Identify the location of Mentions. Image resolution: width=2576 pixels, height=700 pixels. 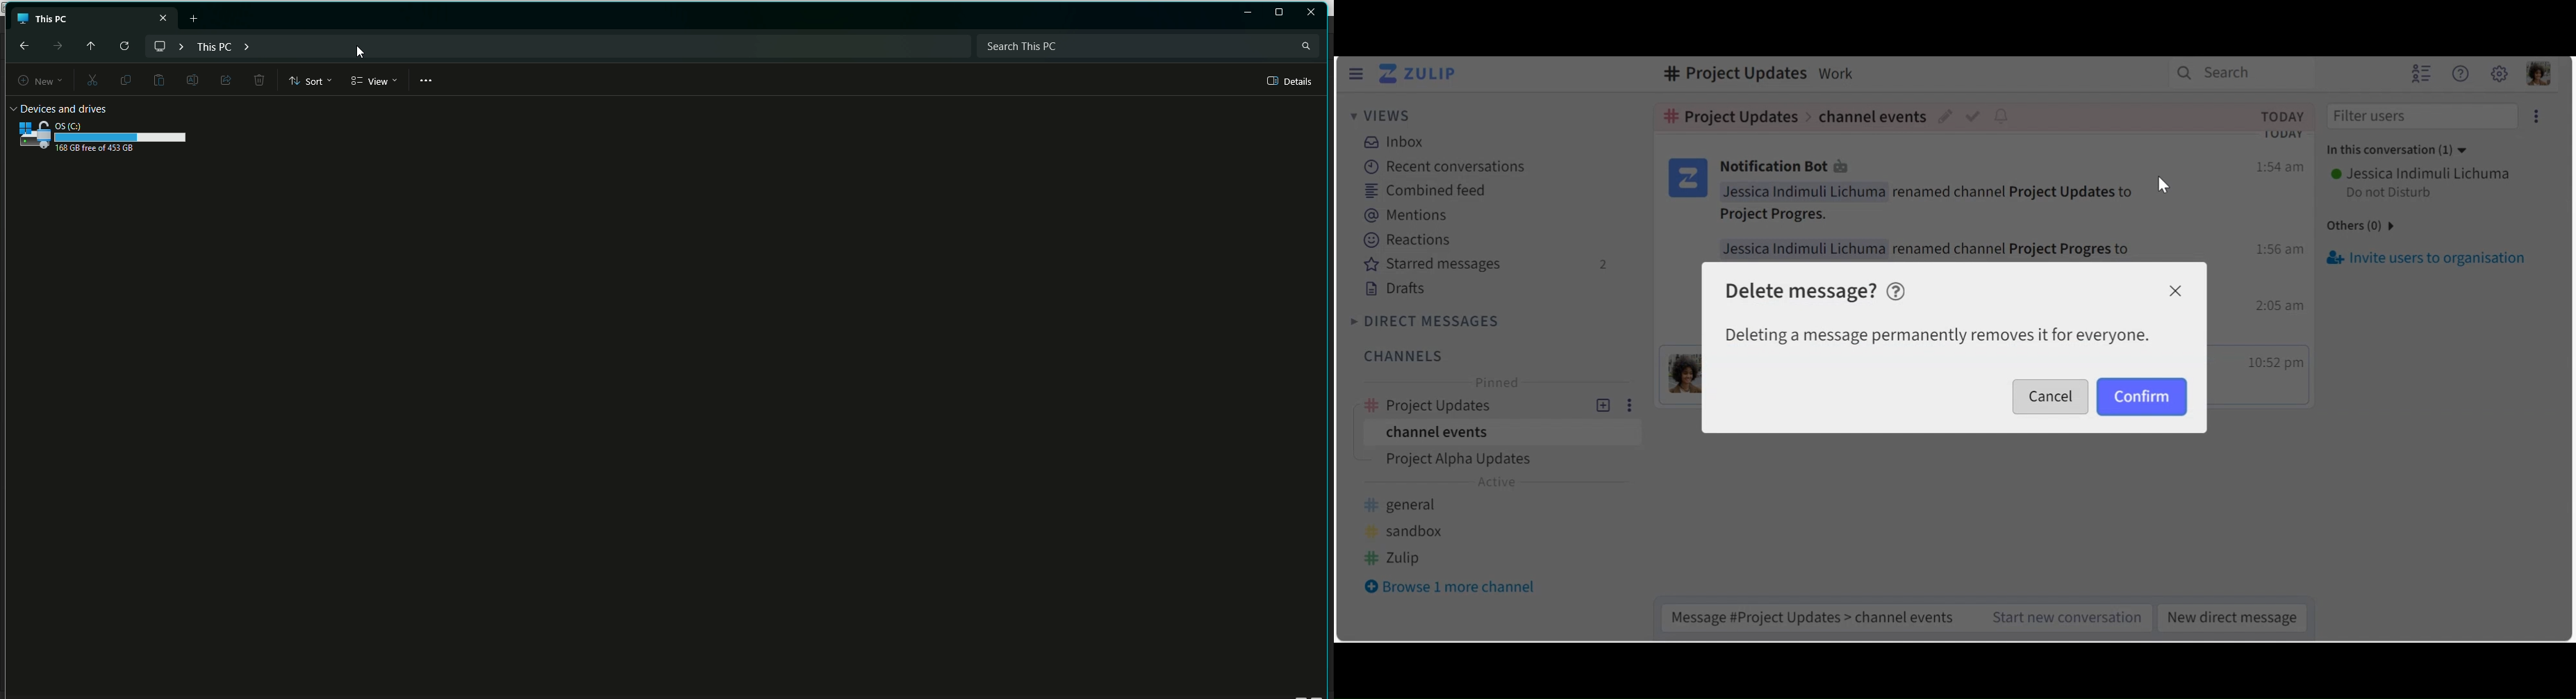
(1409, 215).